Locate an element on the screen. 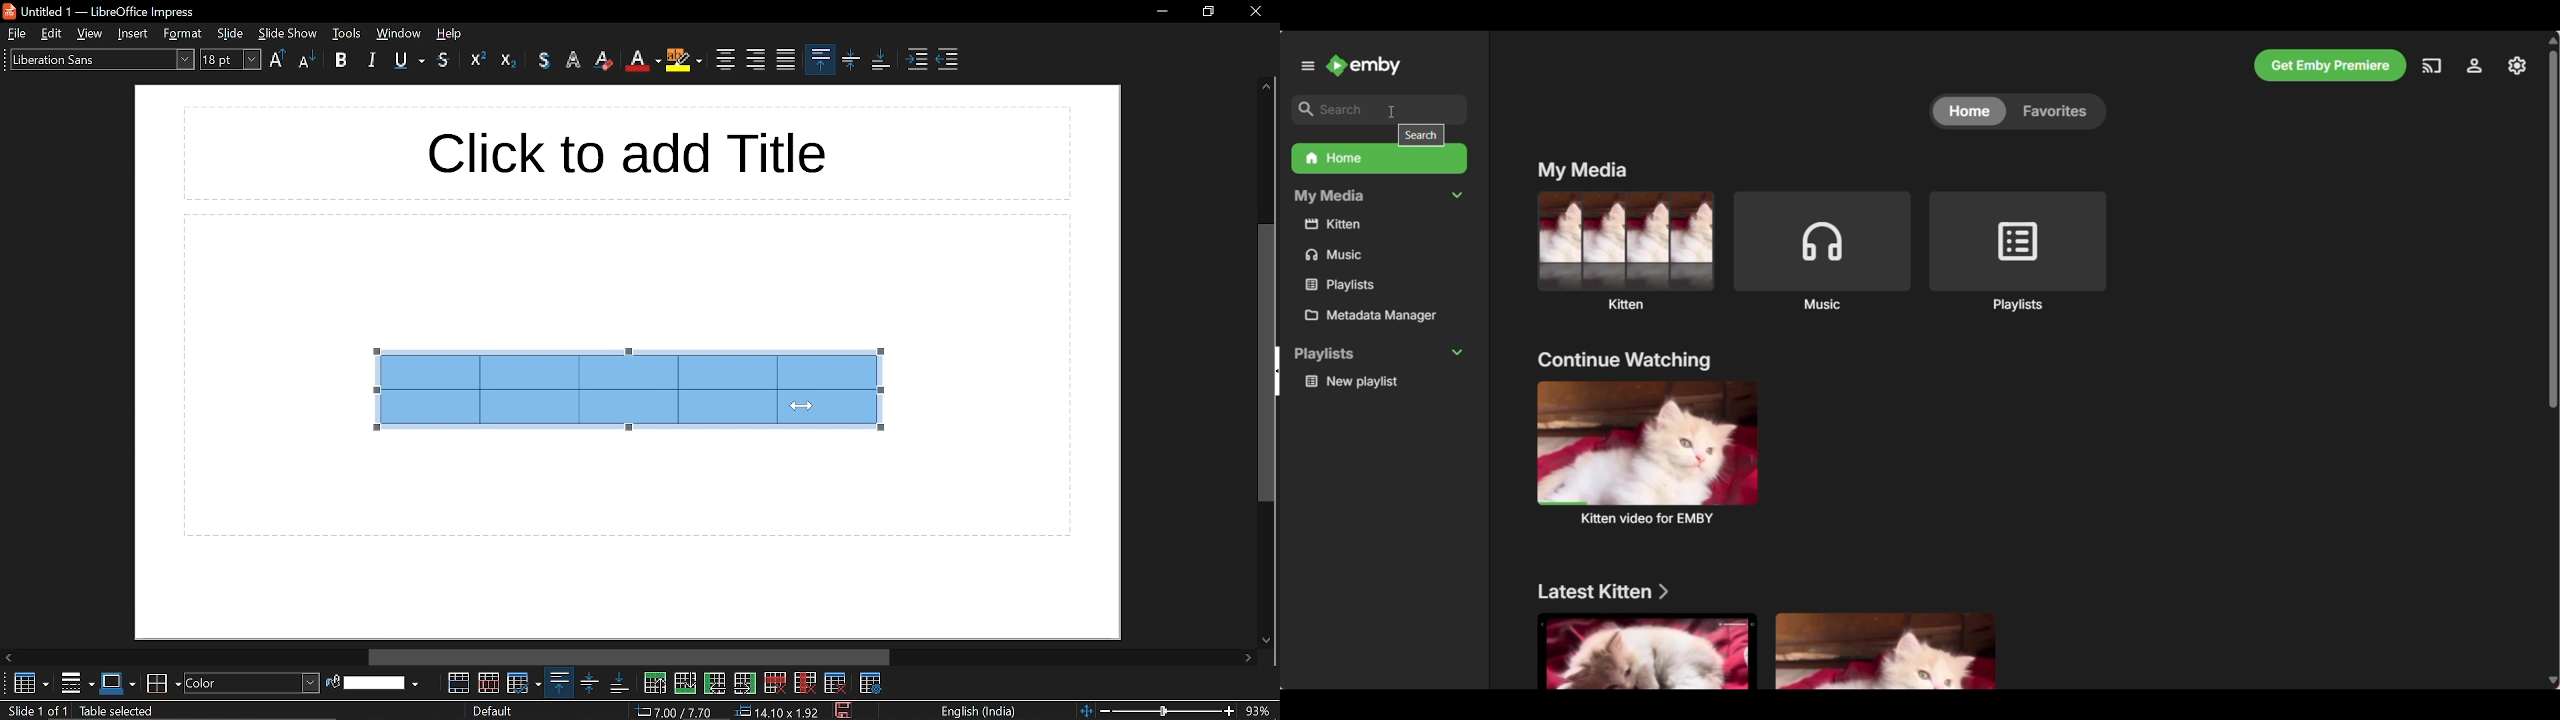 The image size is (2576, 728). Home is located at coordinates (1379, 160).